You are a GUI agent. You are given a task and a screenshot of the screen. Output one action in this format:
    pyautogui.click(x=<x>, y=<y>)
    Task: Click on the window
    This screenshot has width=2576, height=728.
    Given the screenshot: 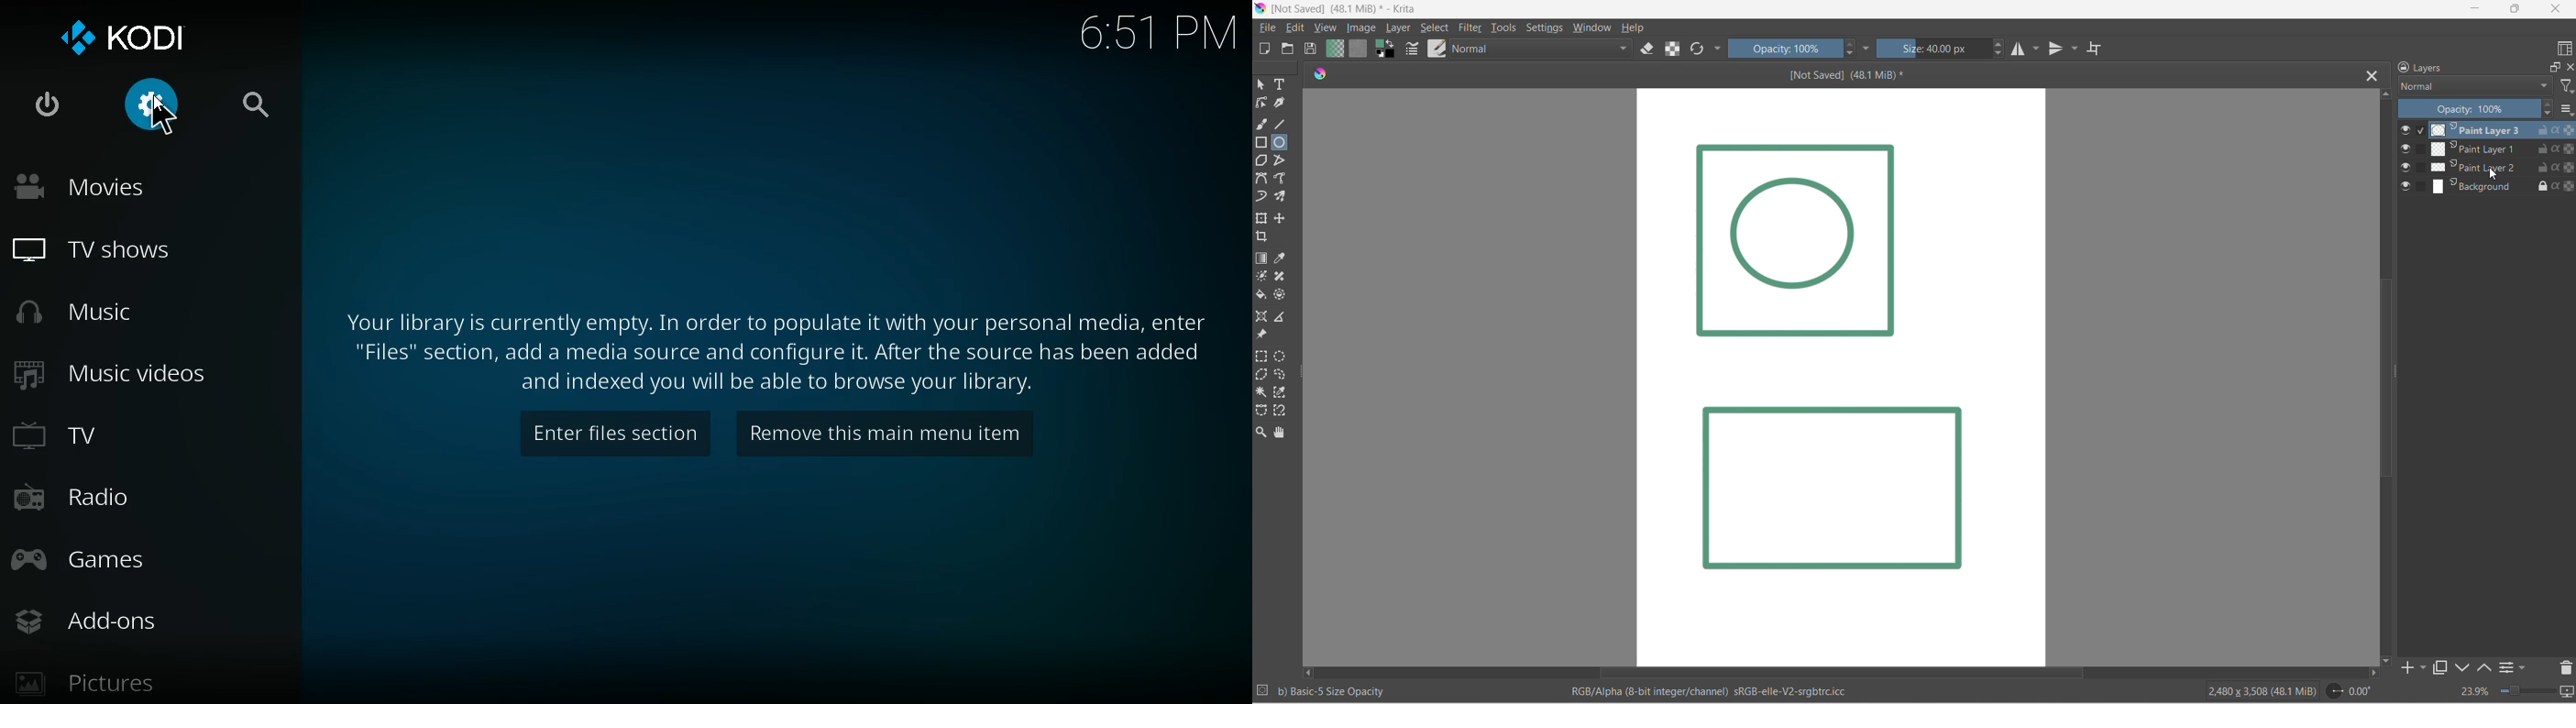 What is the action you would take?
    pyautogui.click(x=1594, y=28)
    